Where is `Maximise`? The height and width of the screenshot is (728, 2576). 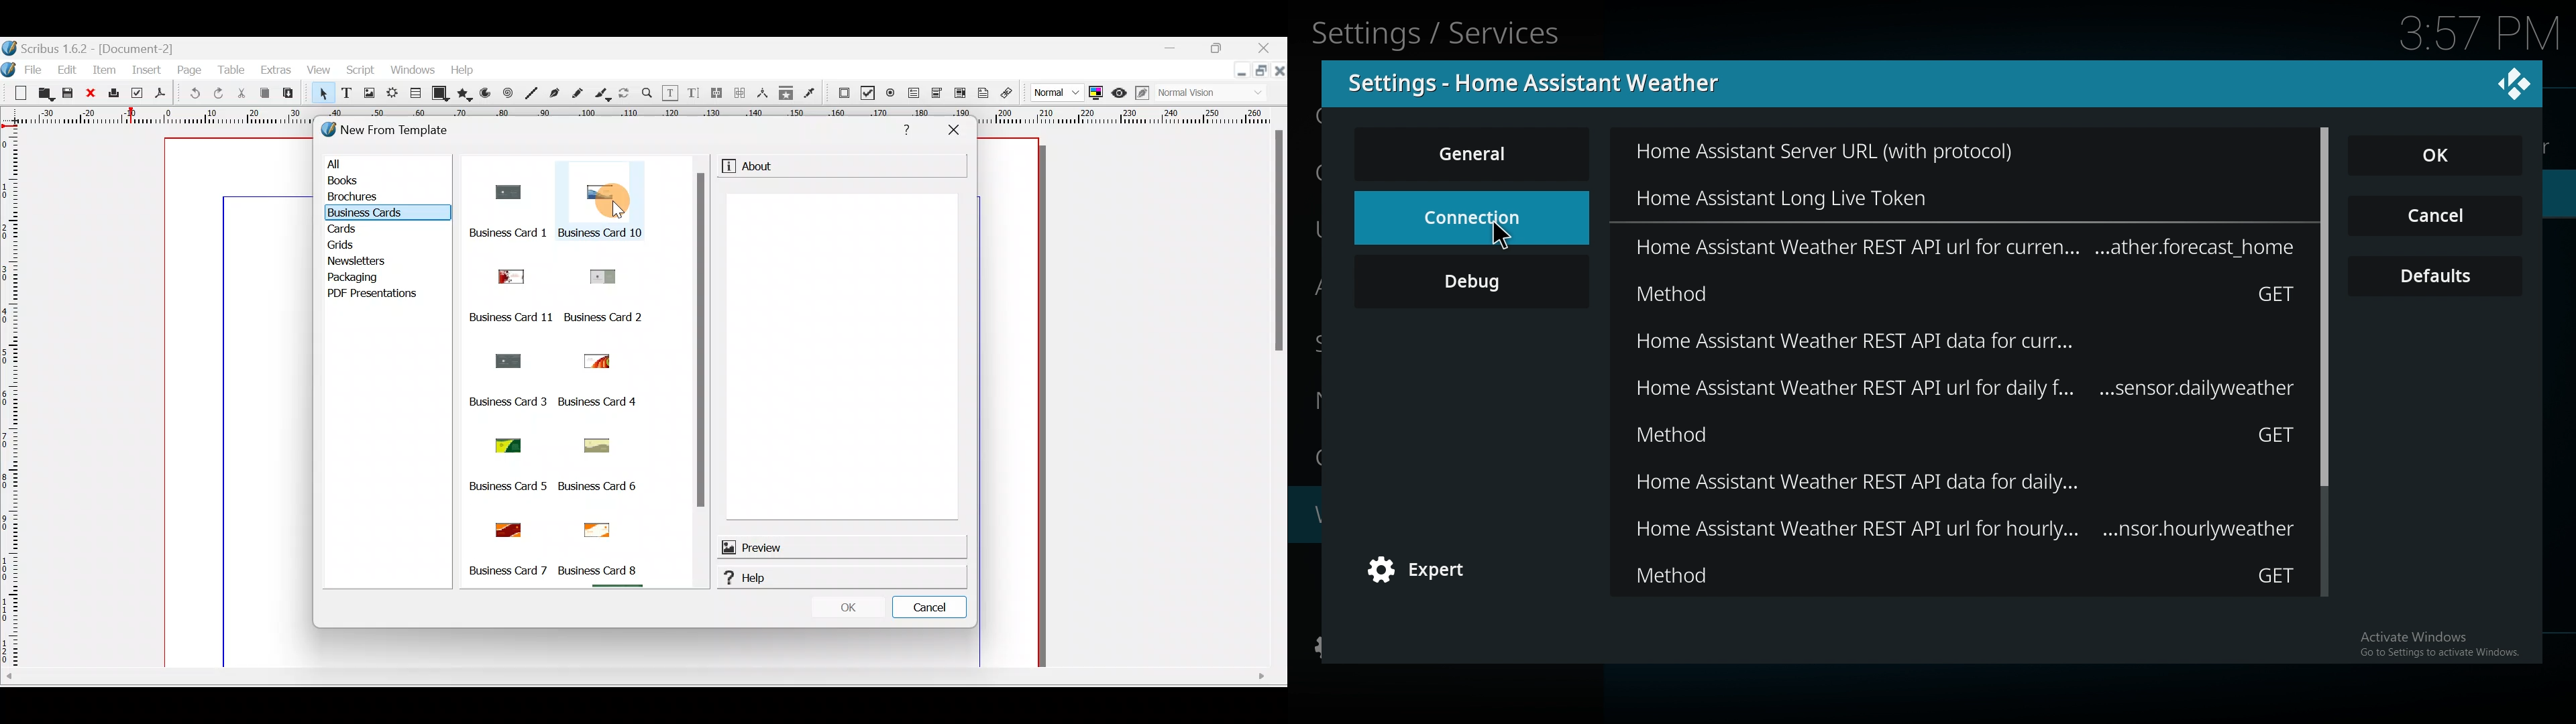
Maximise is located at coordinates (1226, 48).